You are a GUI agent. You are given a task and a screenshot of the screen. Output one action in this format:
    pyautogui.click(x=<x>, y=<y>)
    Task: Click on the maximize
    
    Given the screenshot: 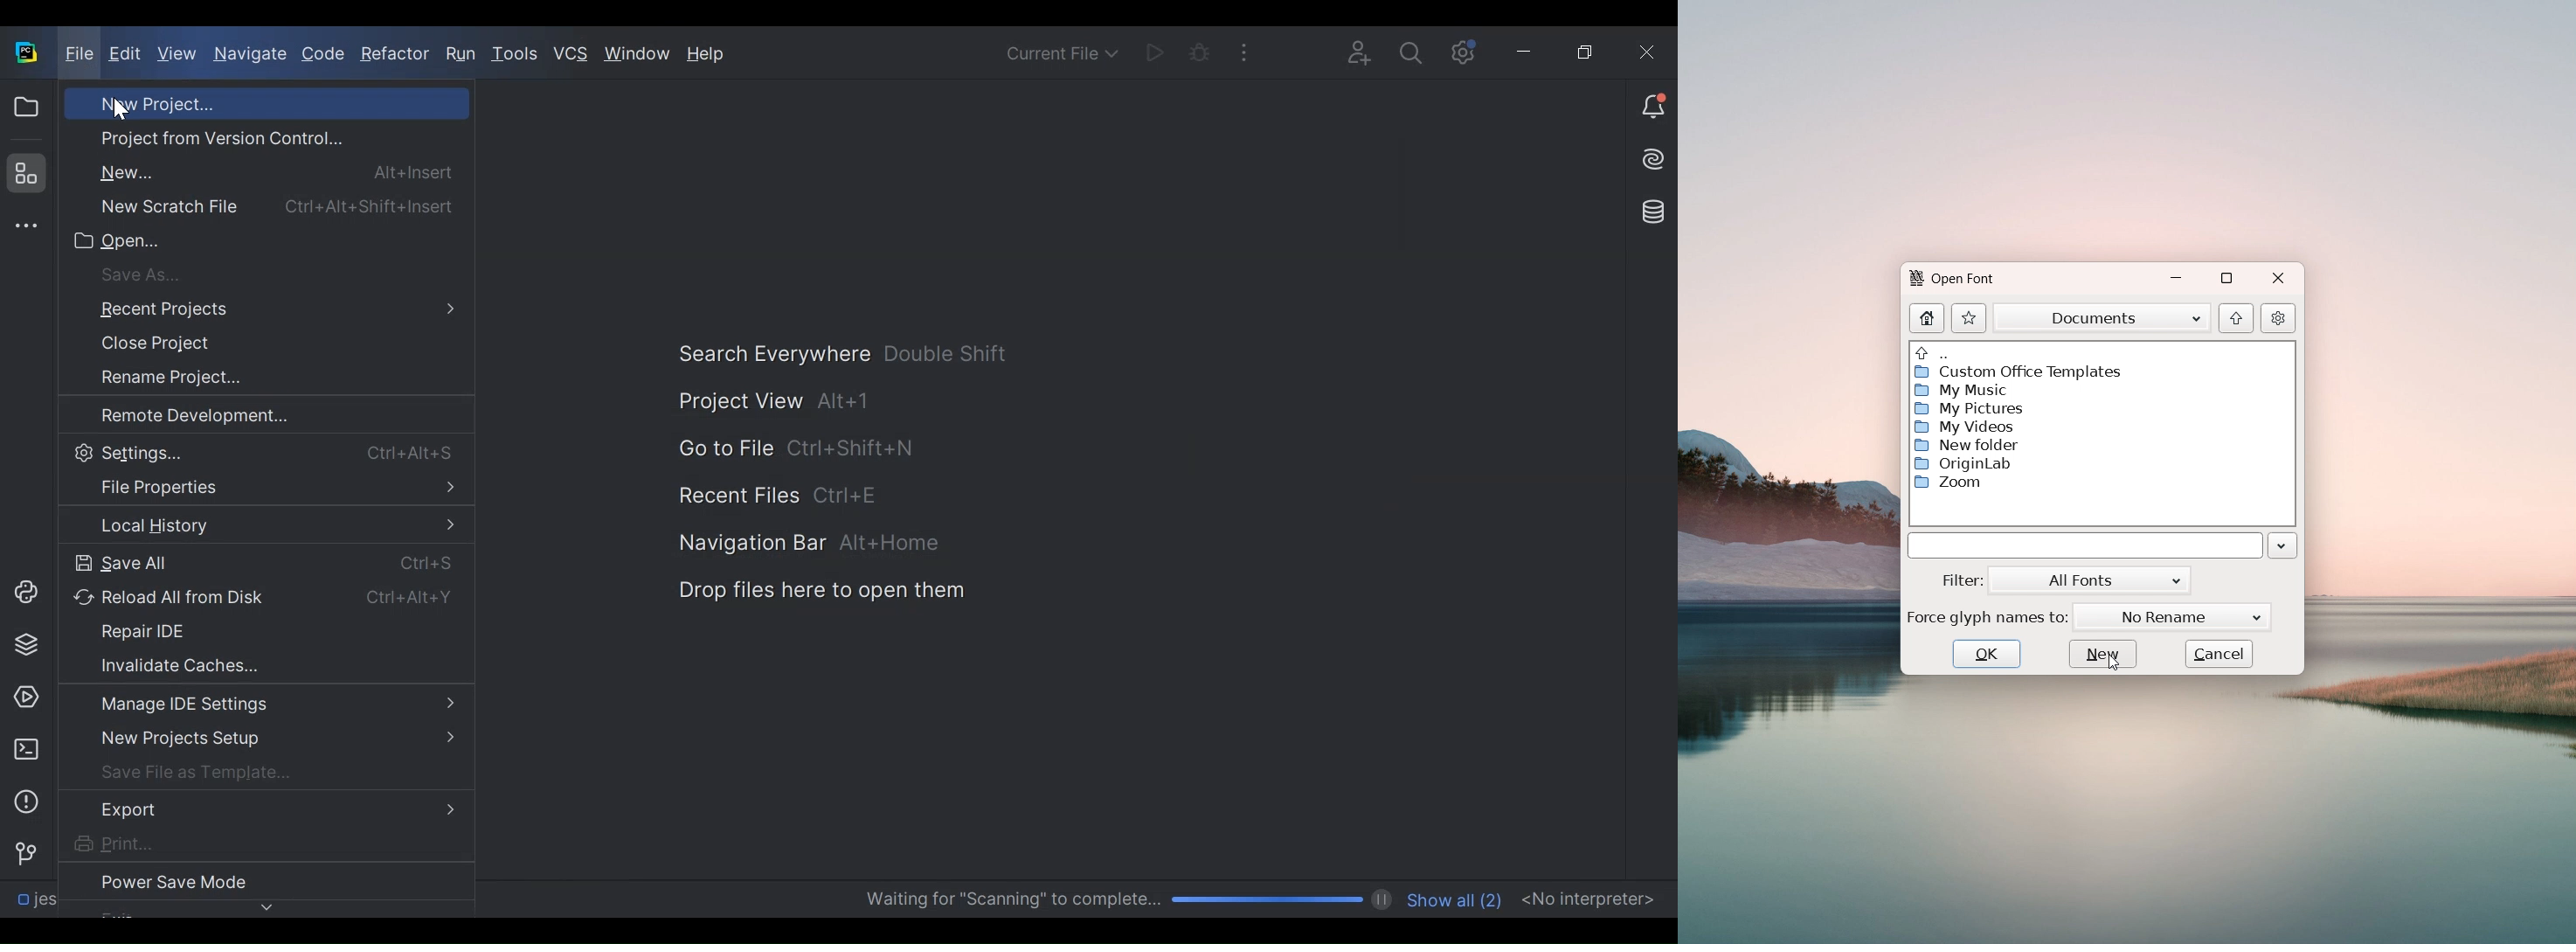 What is the action you would take?
    pyautogui.click(x=2226, y=279)
    